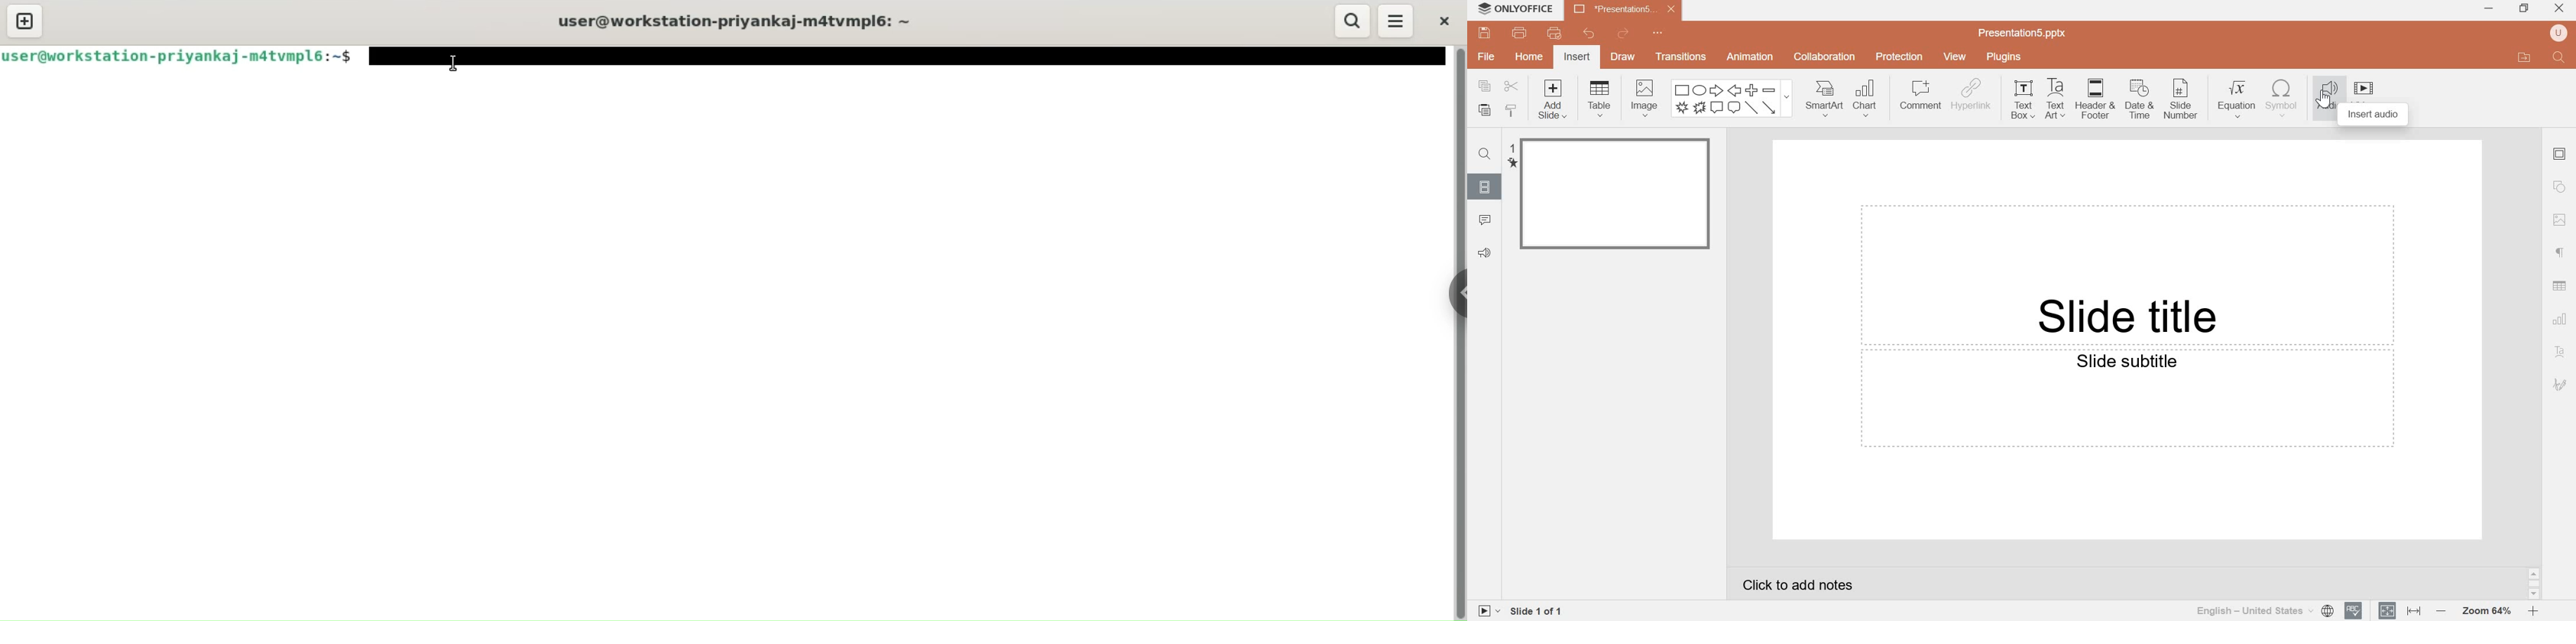  What do you see at coordinates (2024, 32) in the screenshot?
I see `Presentation5.pptx` at bounding box center [2024, 32].